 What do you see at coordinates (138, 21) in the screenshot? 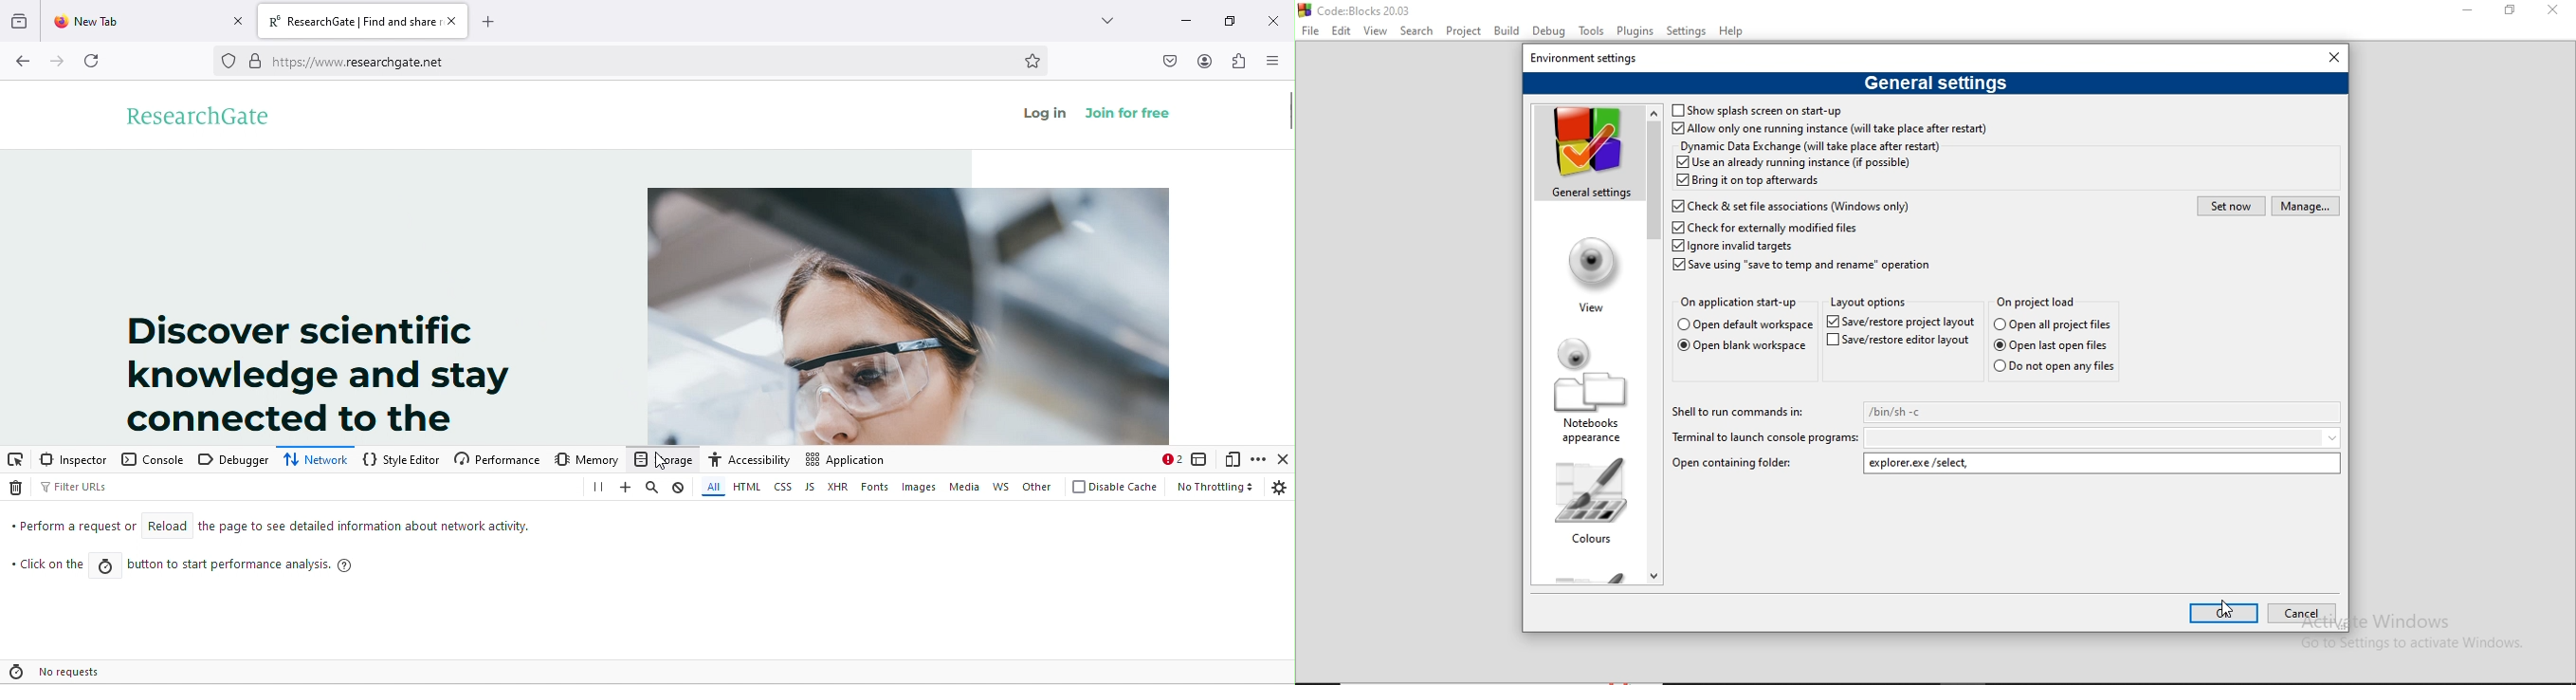
I see `New Tab` at bounding box center [138, 21].